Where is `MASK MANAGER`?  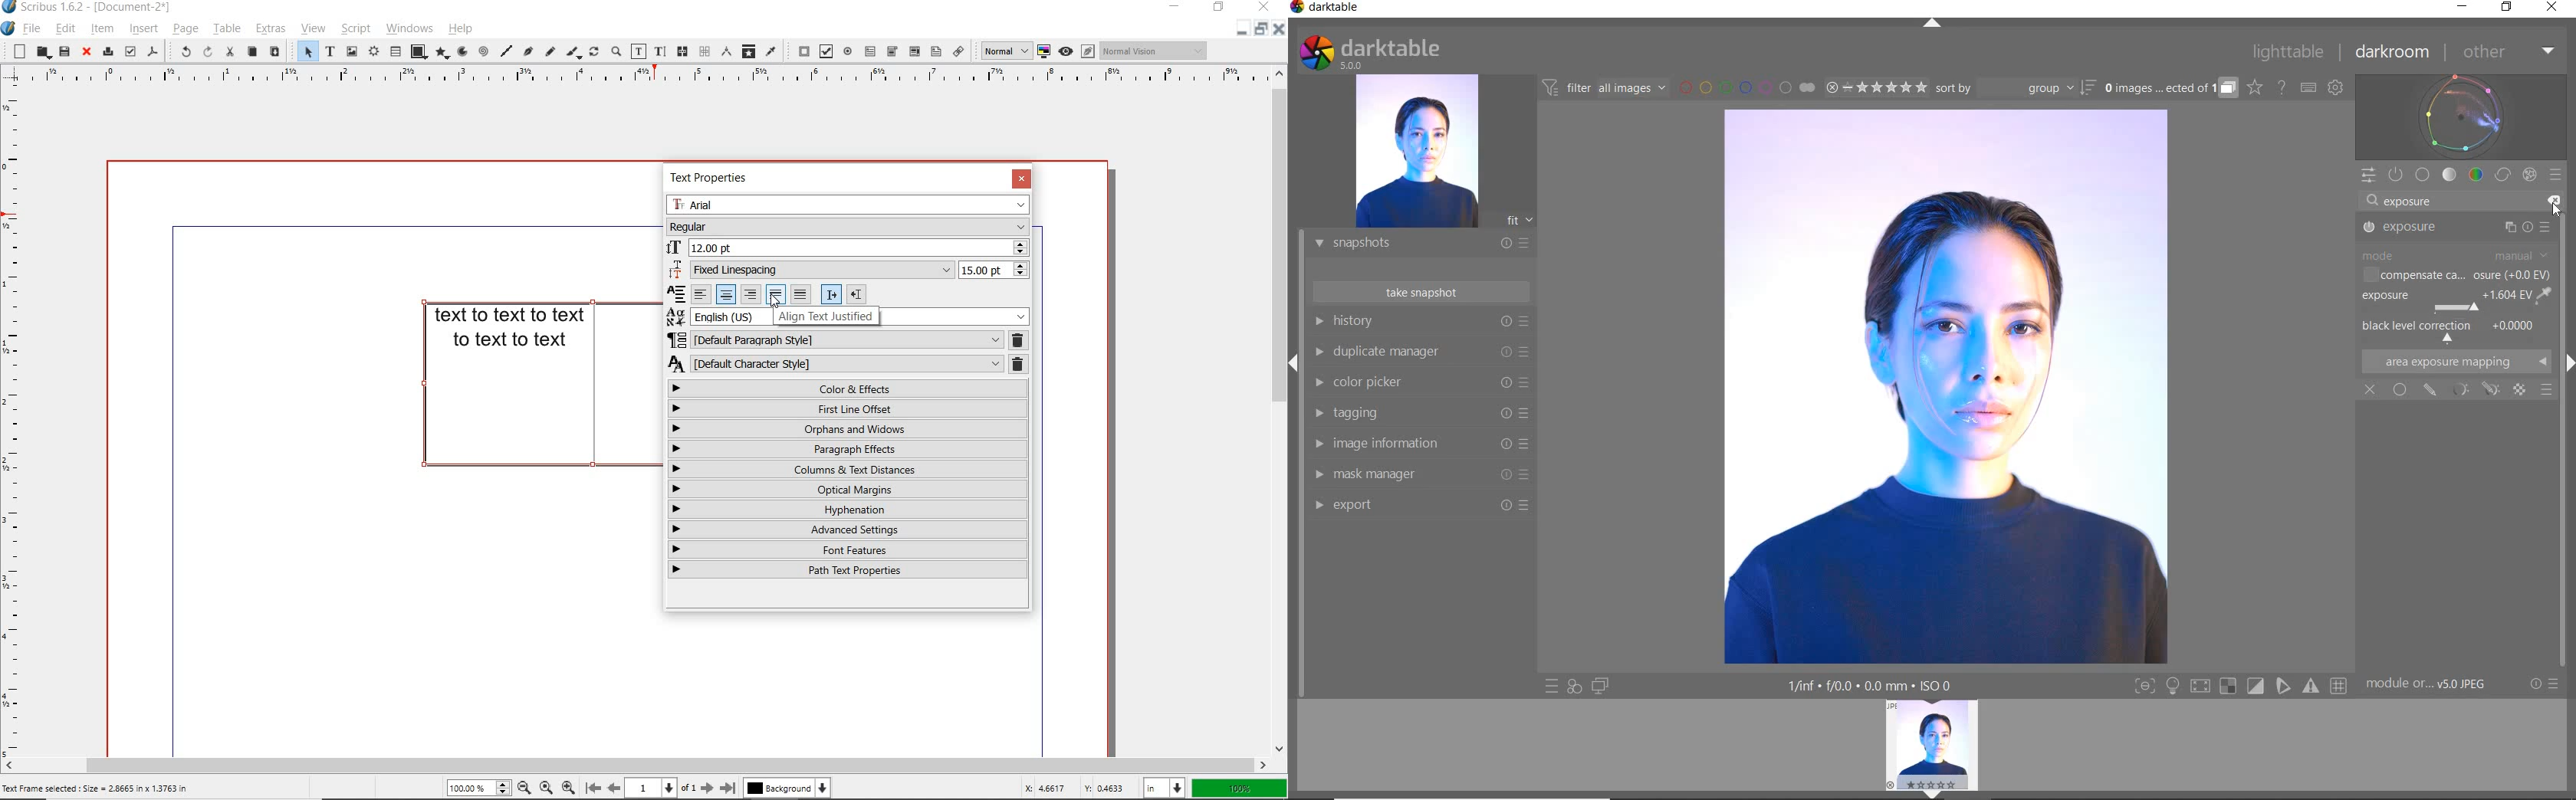 MASK MANAGER is located at coordinates (1414, 474).